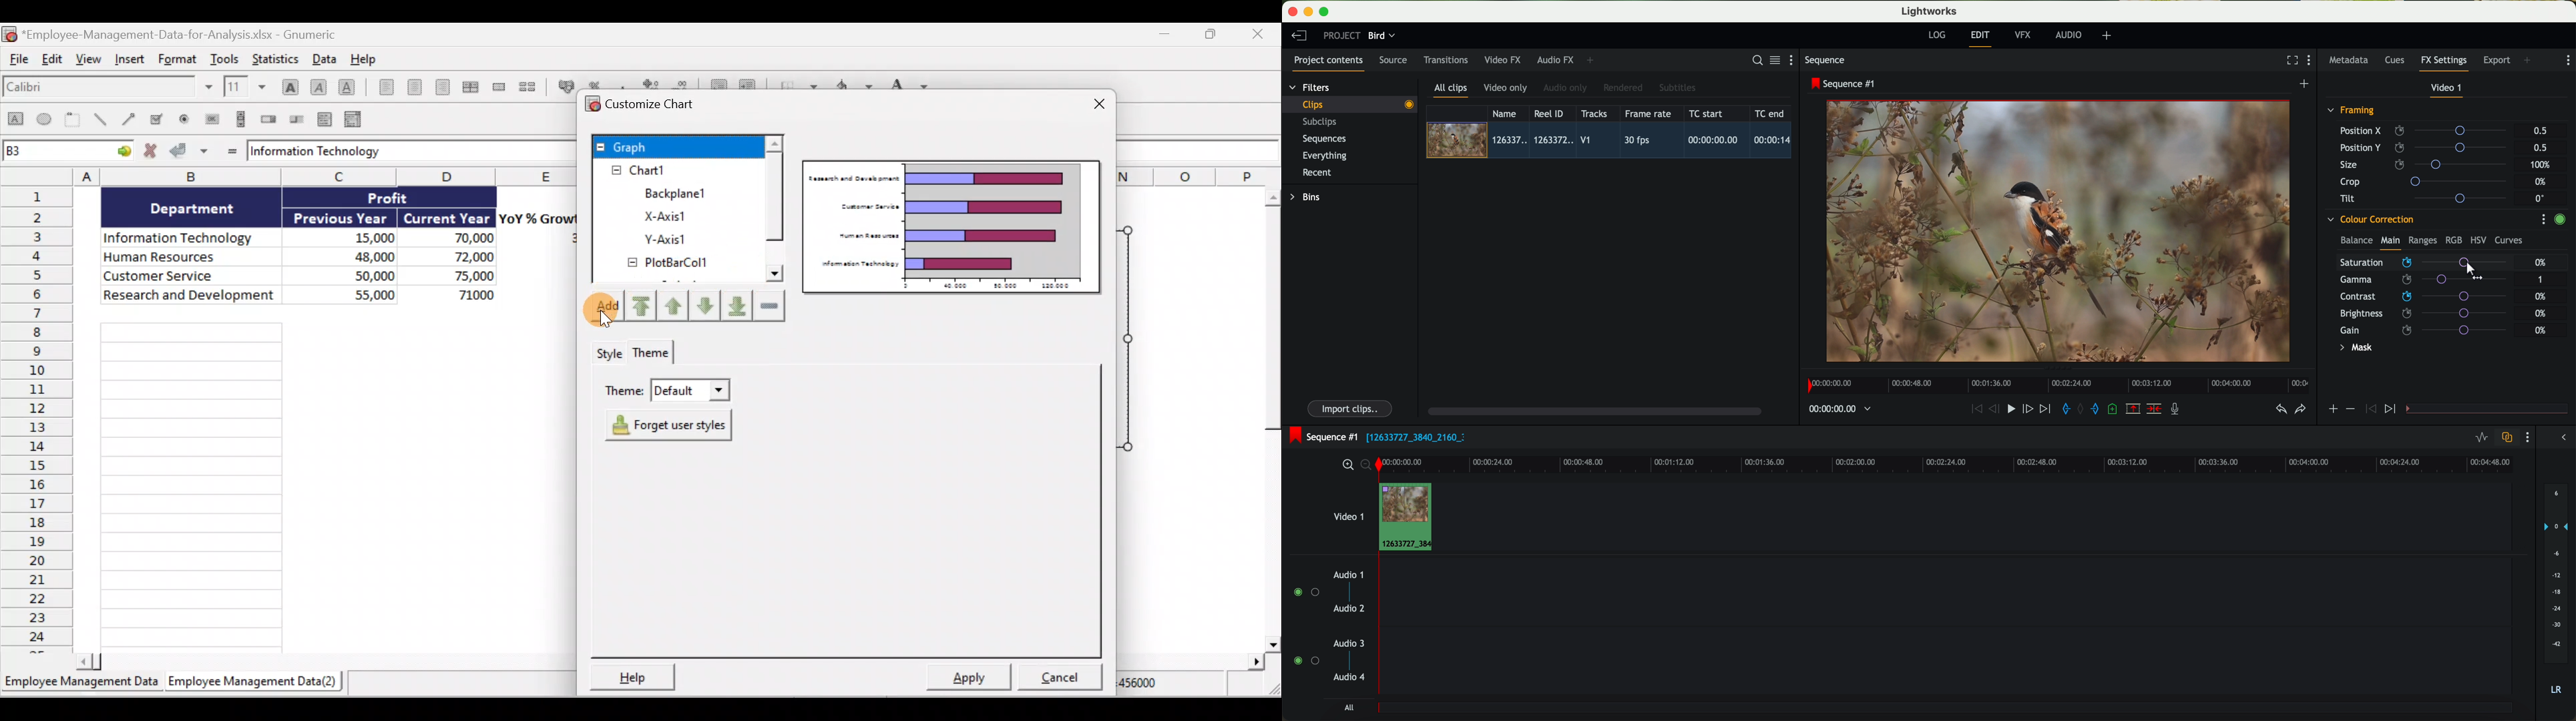  I want to click on mask, so click(2354, 349).